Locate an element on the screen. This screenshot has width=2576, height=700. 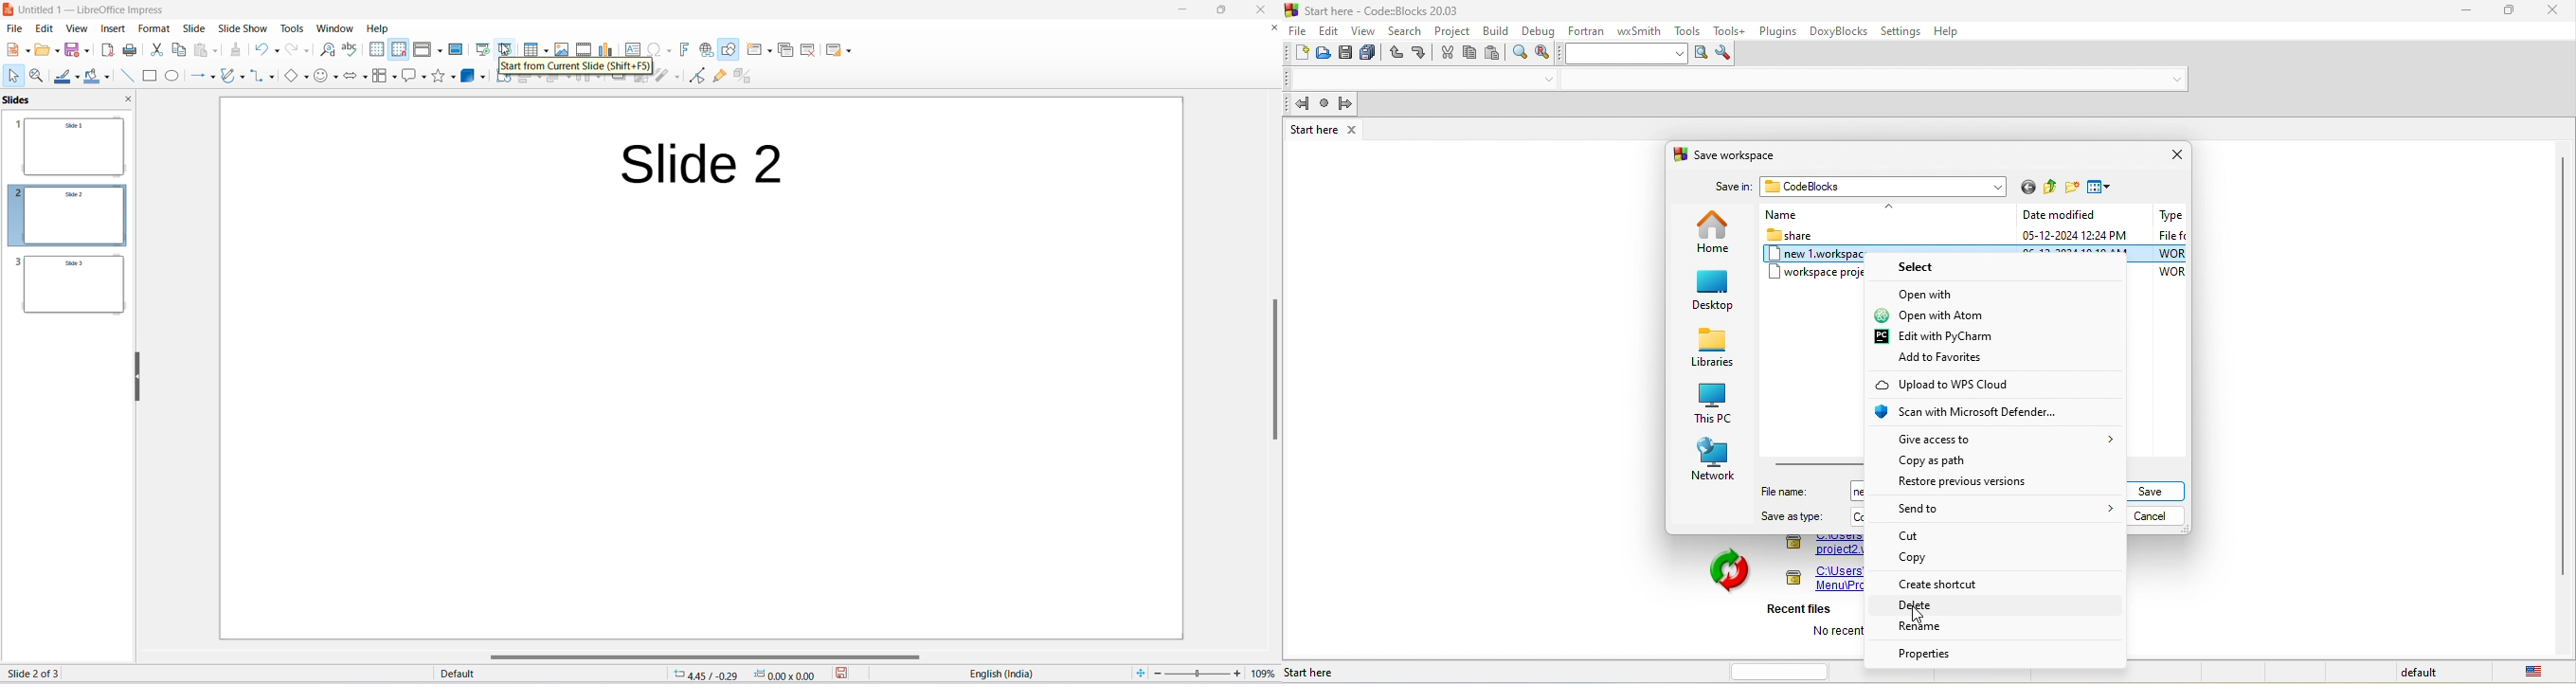
snap to grid is located at coordinates (398, 50).